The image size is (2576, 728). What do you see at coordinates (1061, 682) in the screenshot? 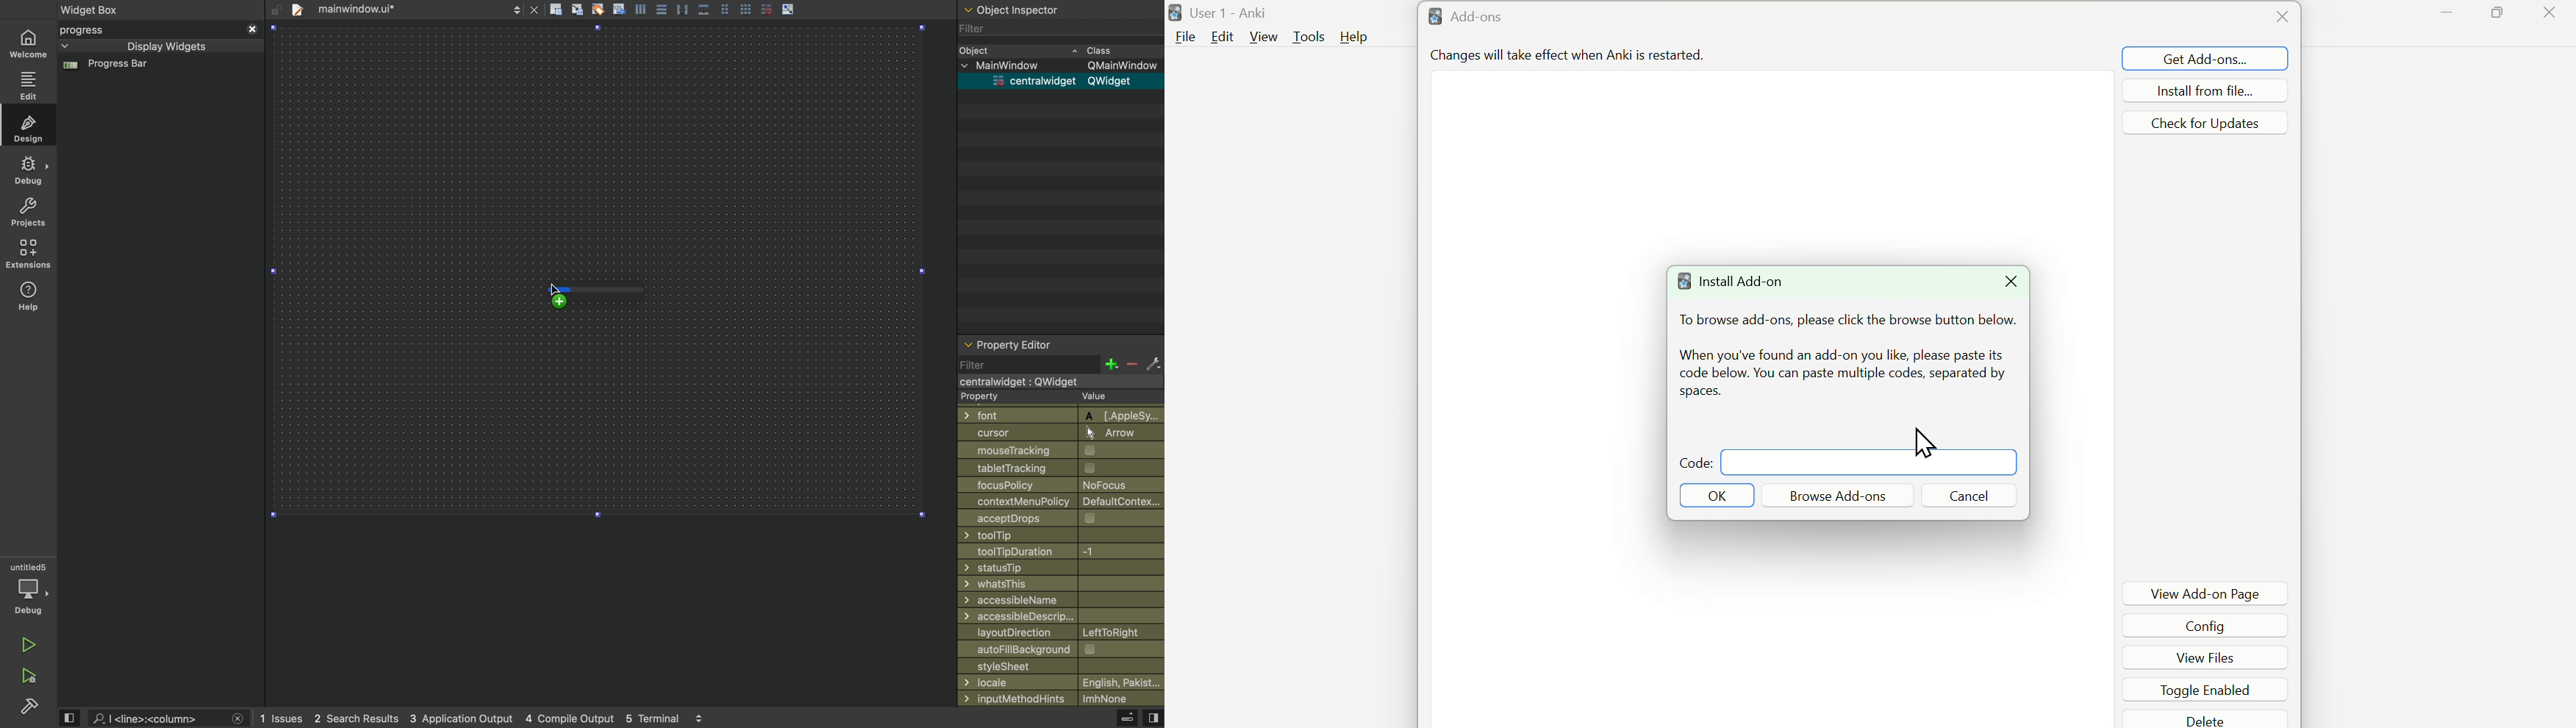
I see `locale` at bounding box center [1061, 682].